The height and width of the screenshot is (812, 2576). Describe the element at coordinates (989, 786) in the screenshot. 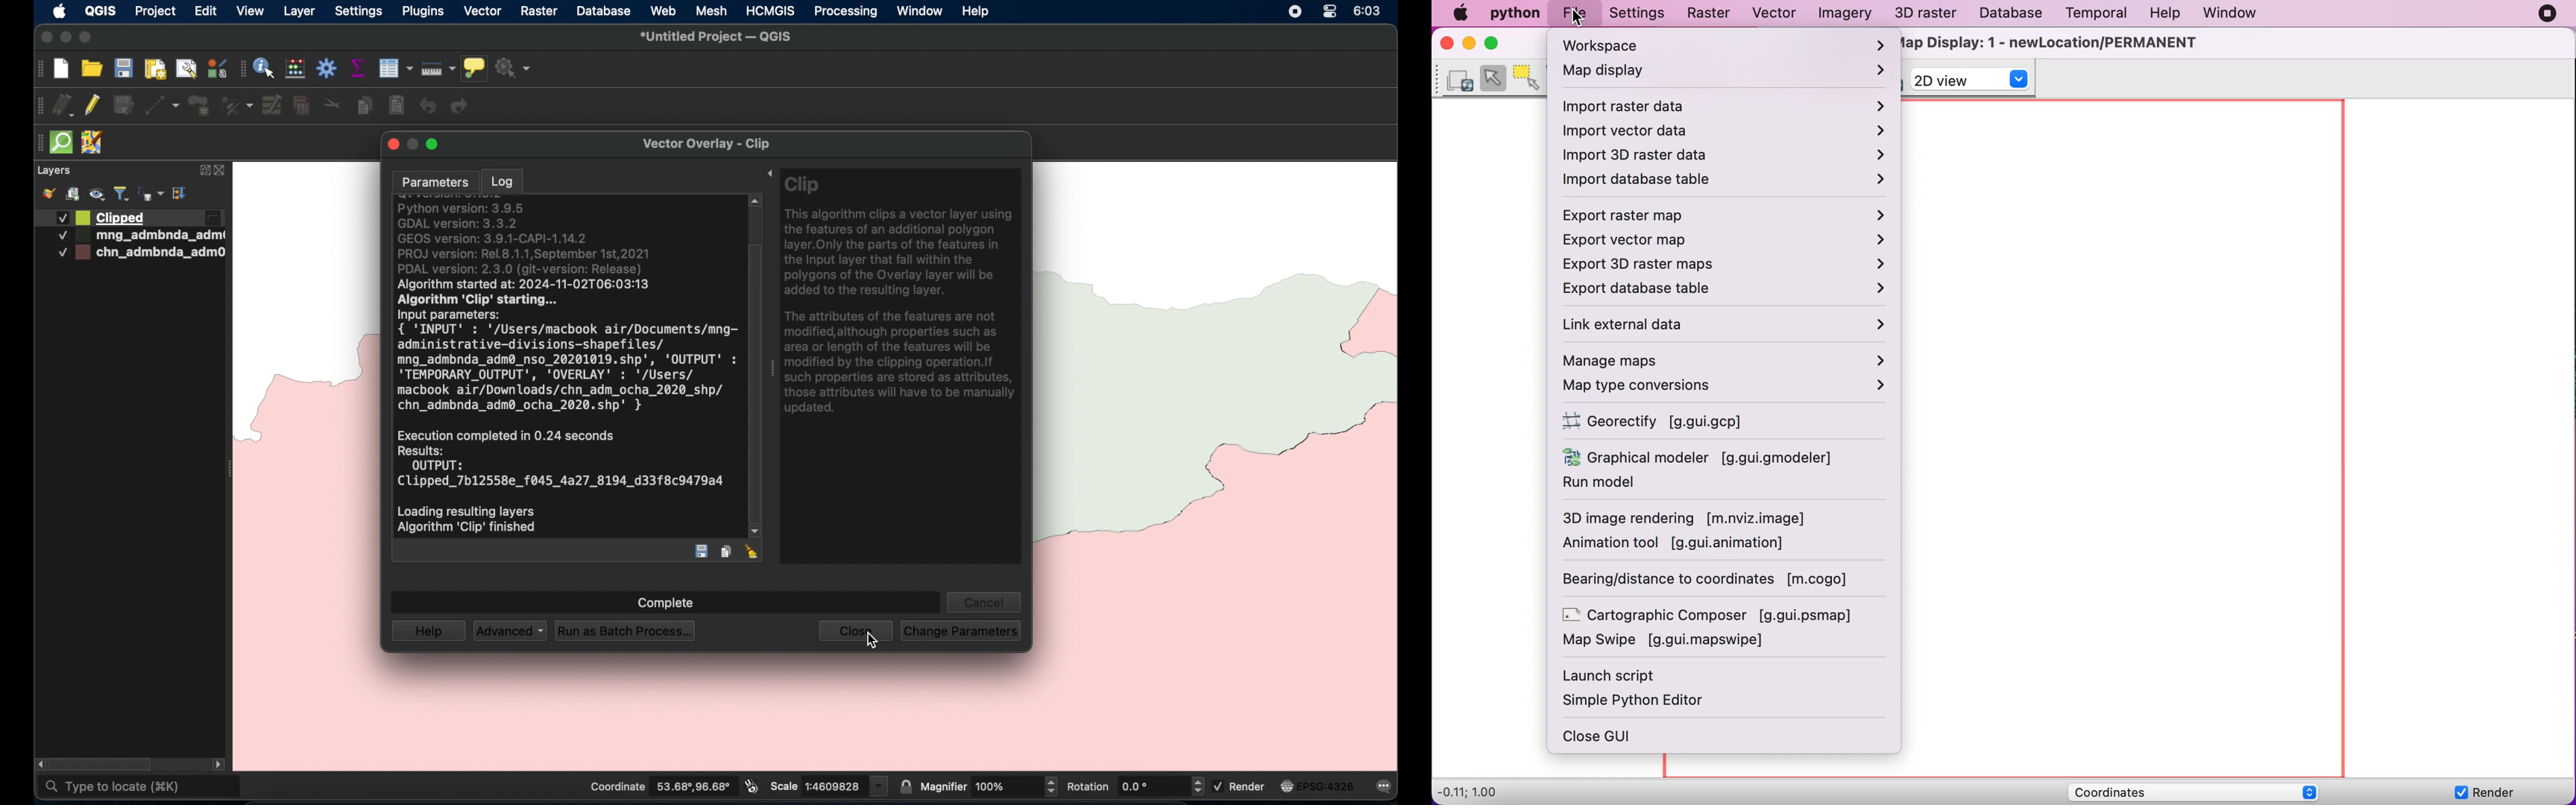

I see `magnifier` at that location.